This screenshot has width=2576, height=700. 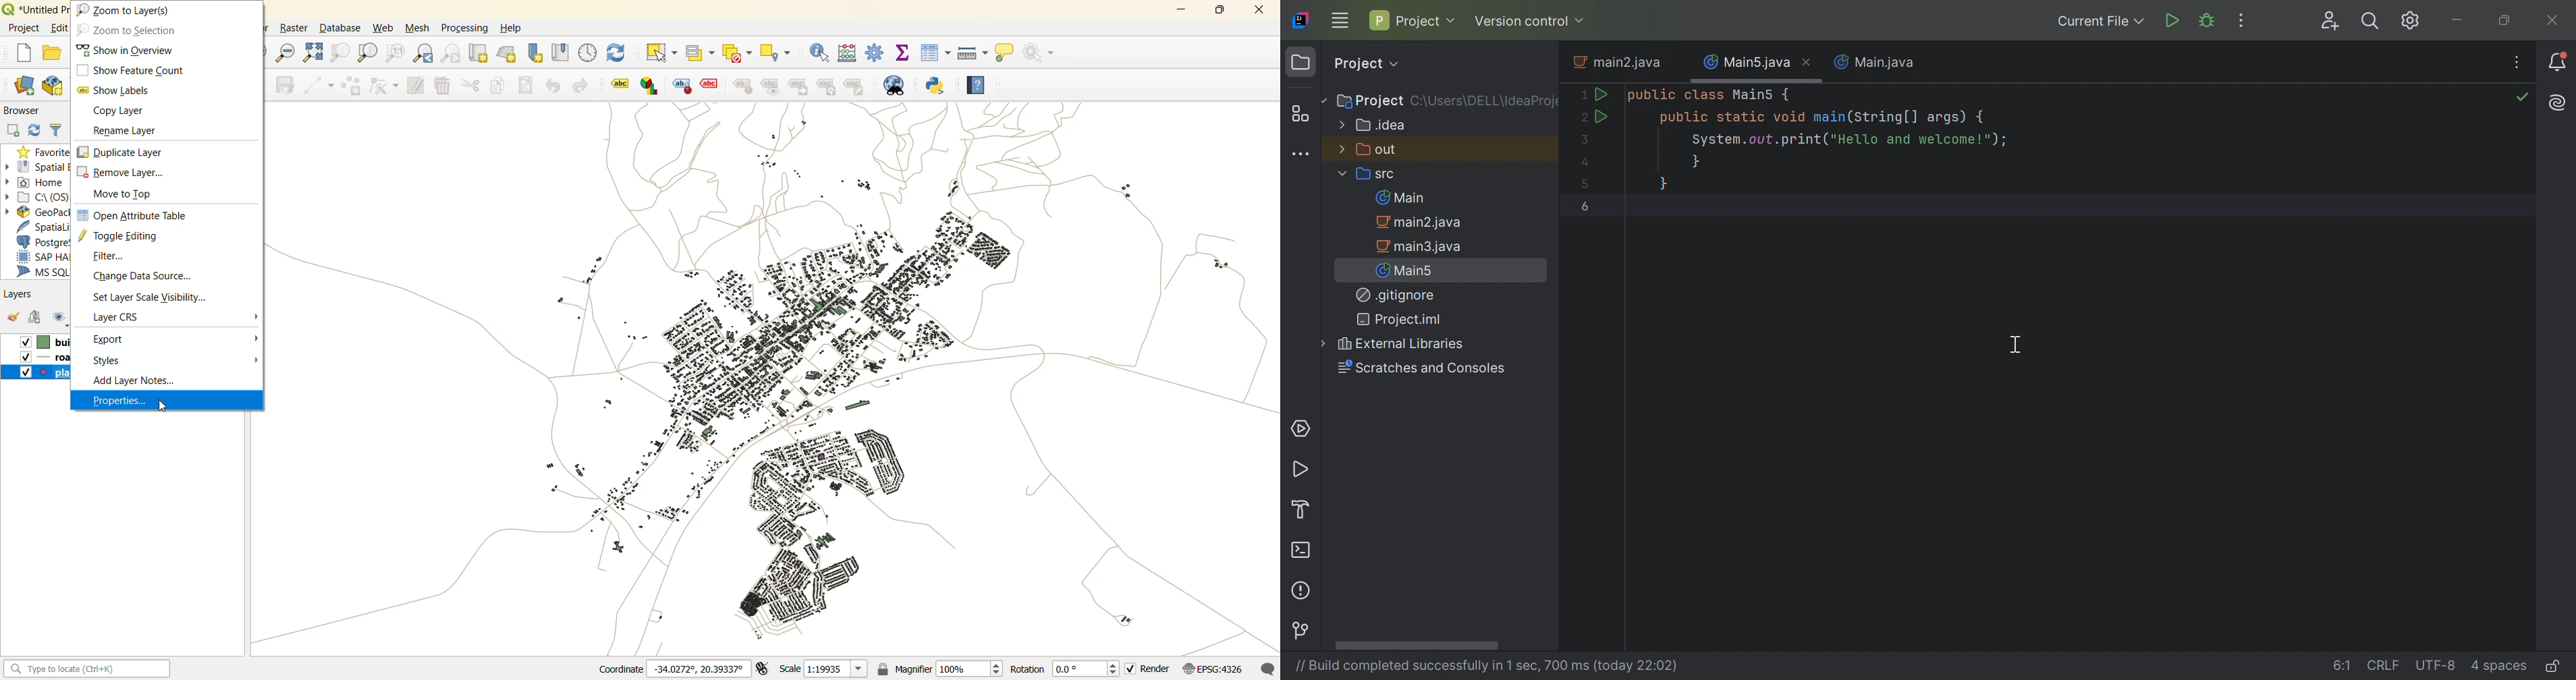 I want to click on close, so click(x=1257, y=13).